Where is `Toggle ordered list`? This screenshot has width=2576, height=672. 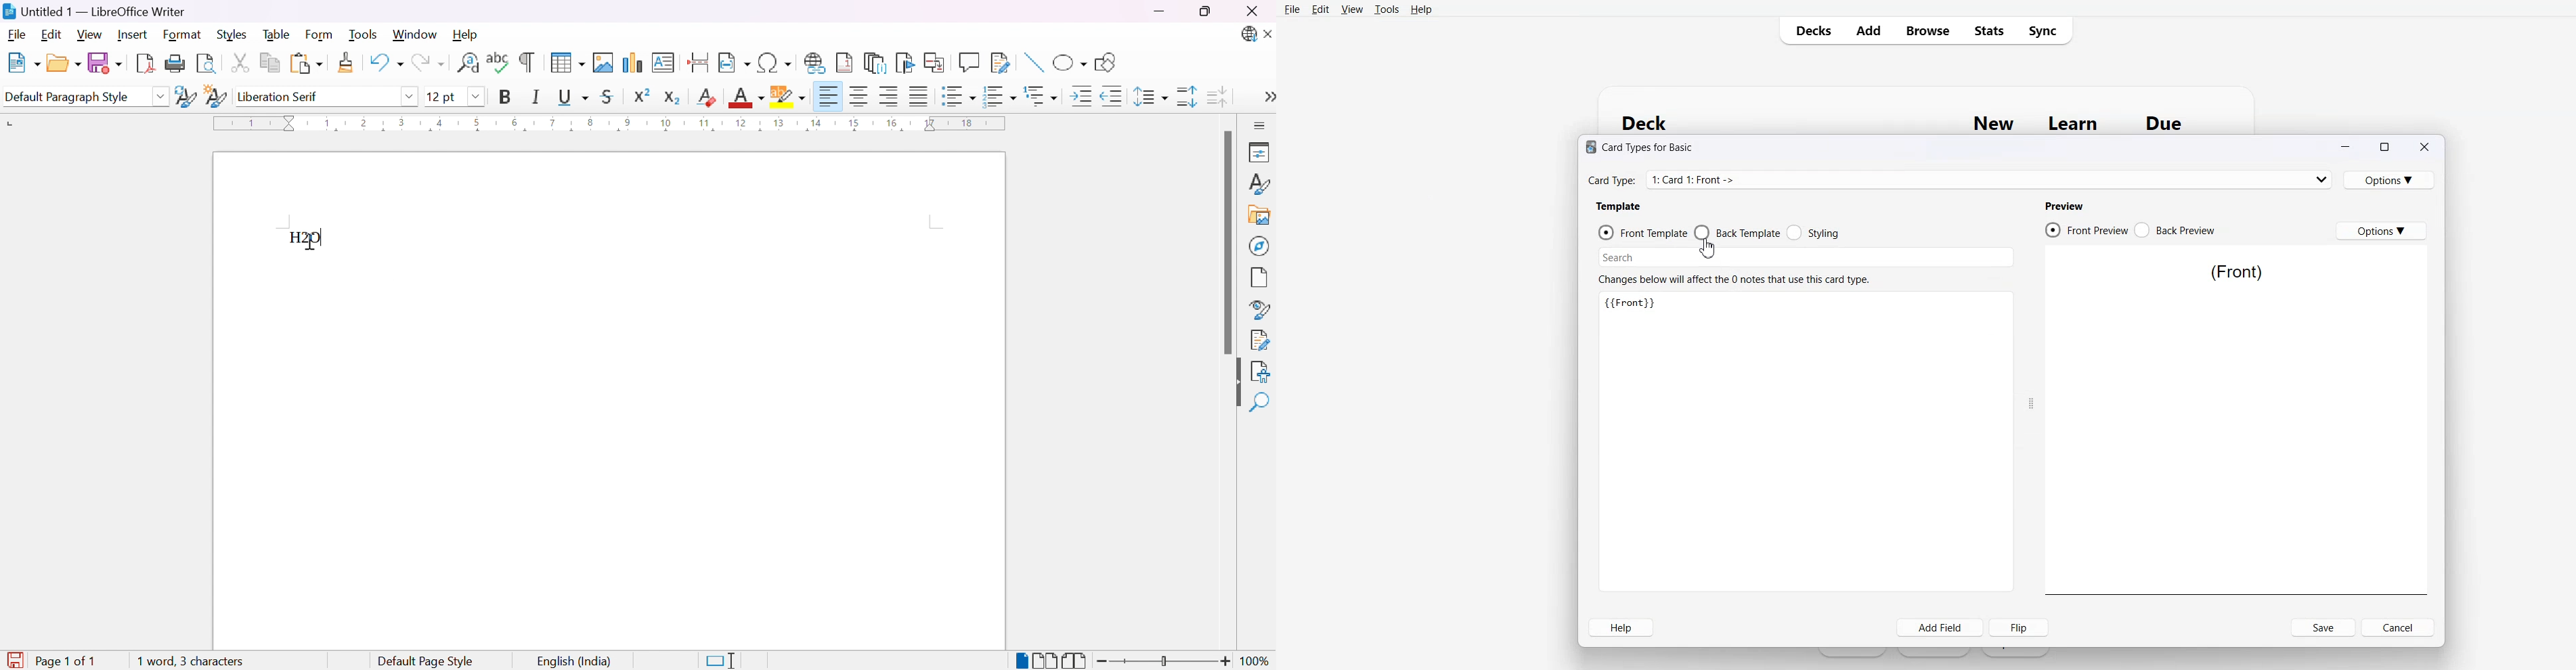
Toggle ordered list is located at coordinates (1001, 96).